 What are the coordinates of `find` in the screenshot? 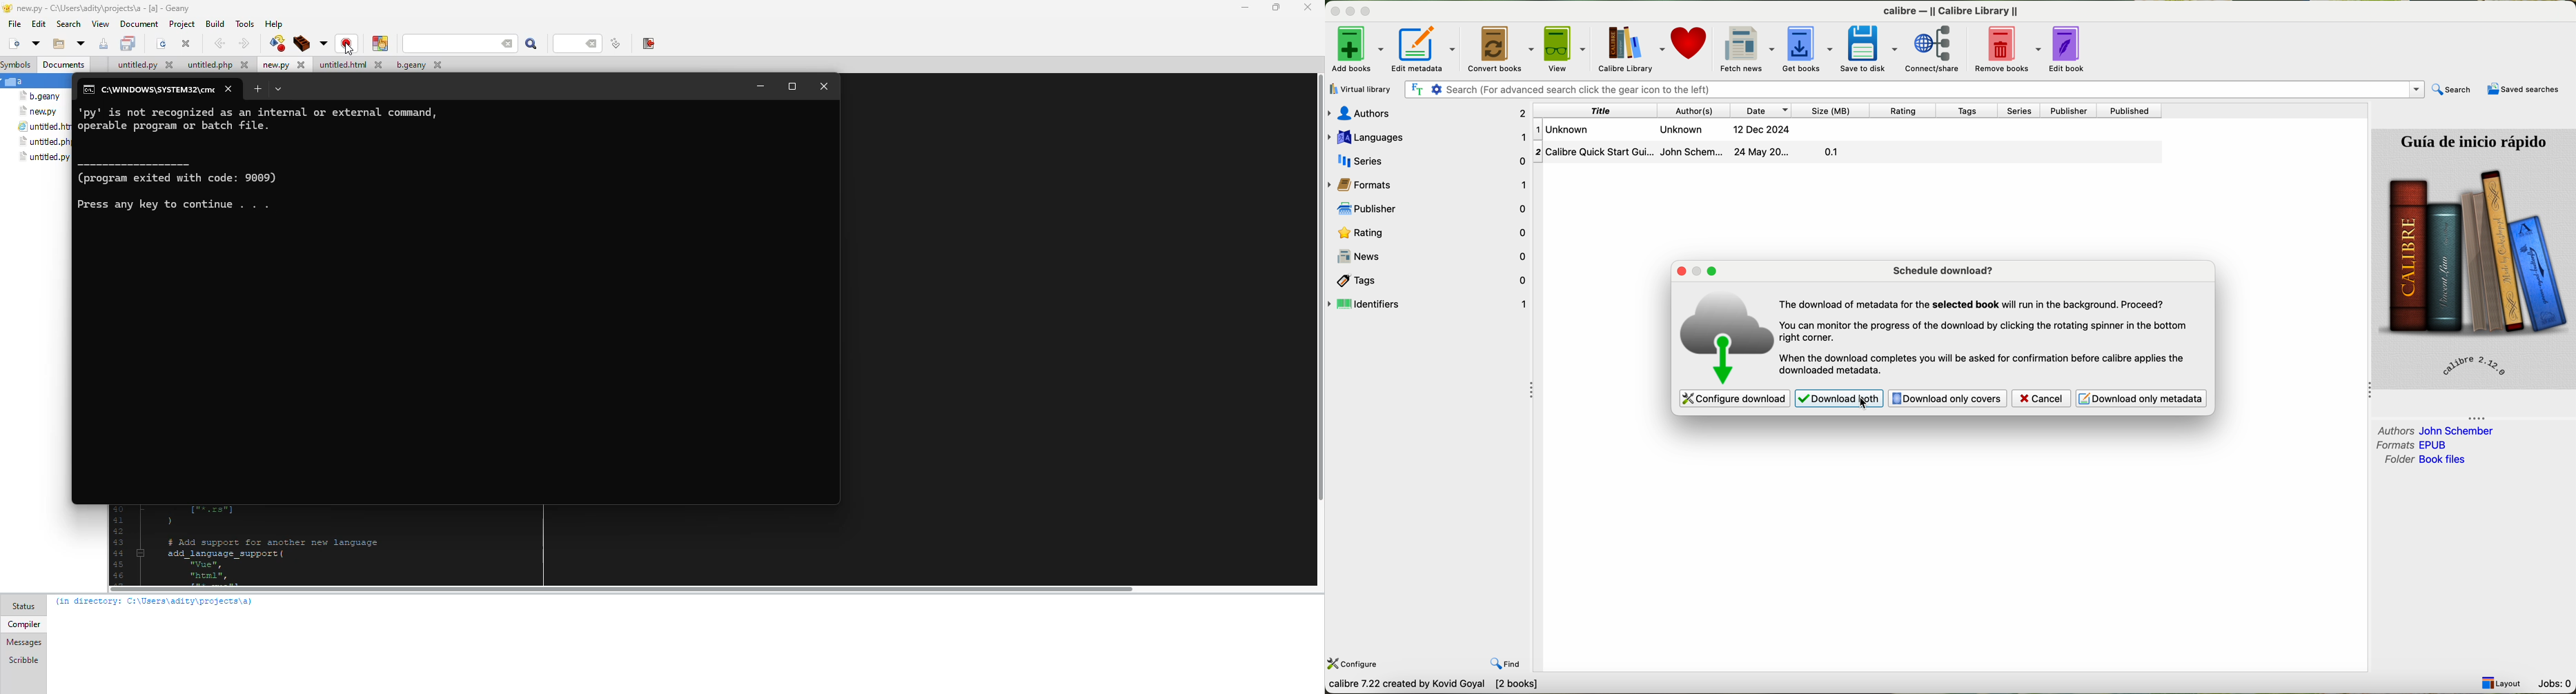 It's located at (1506, 663).